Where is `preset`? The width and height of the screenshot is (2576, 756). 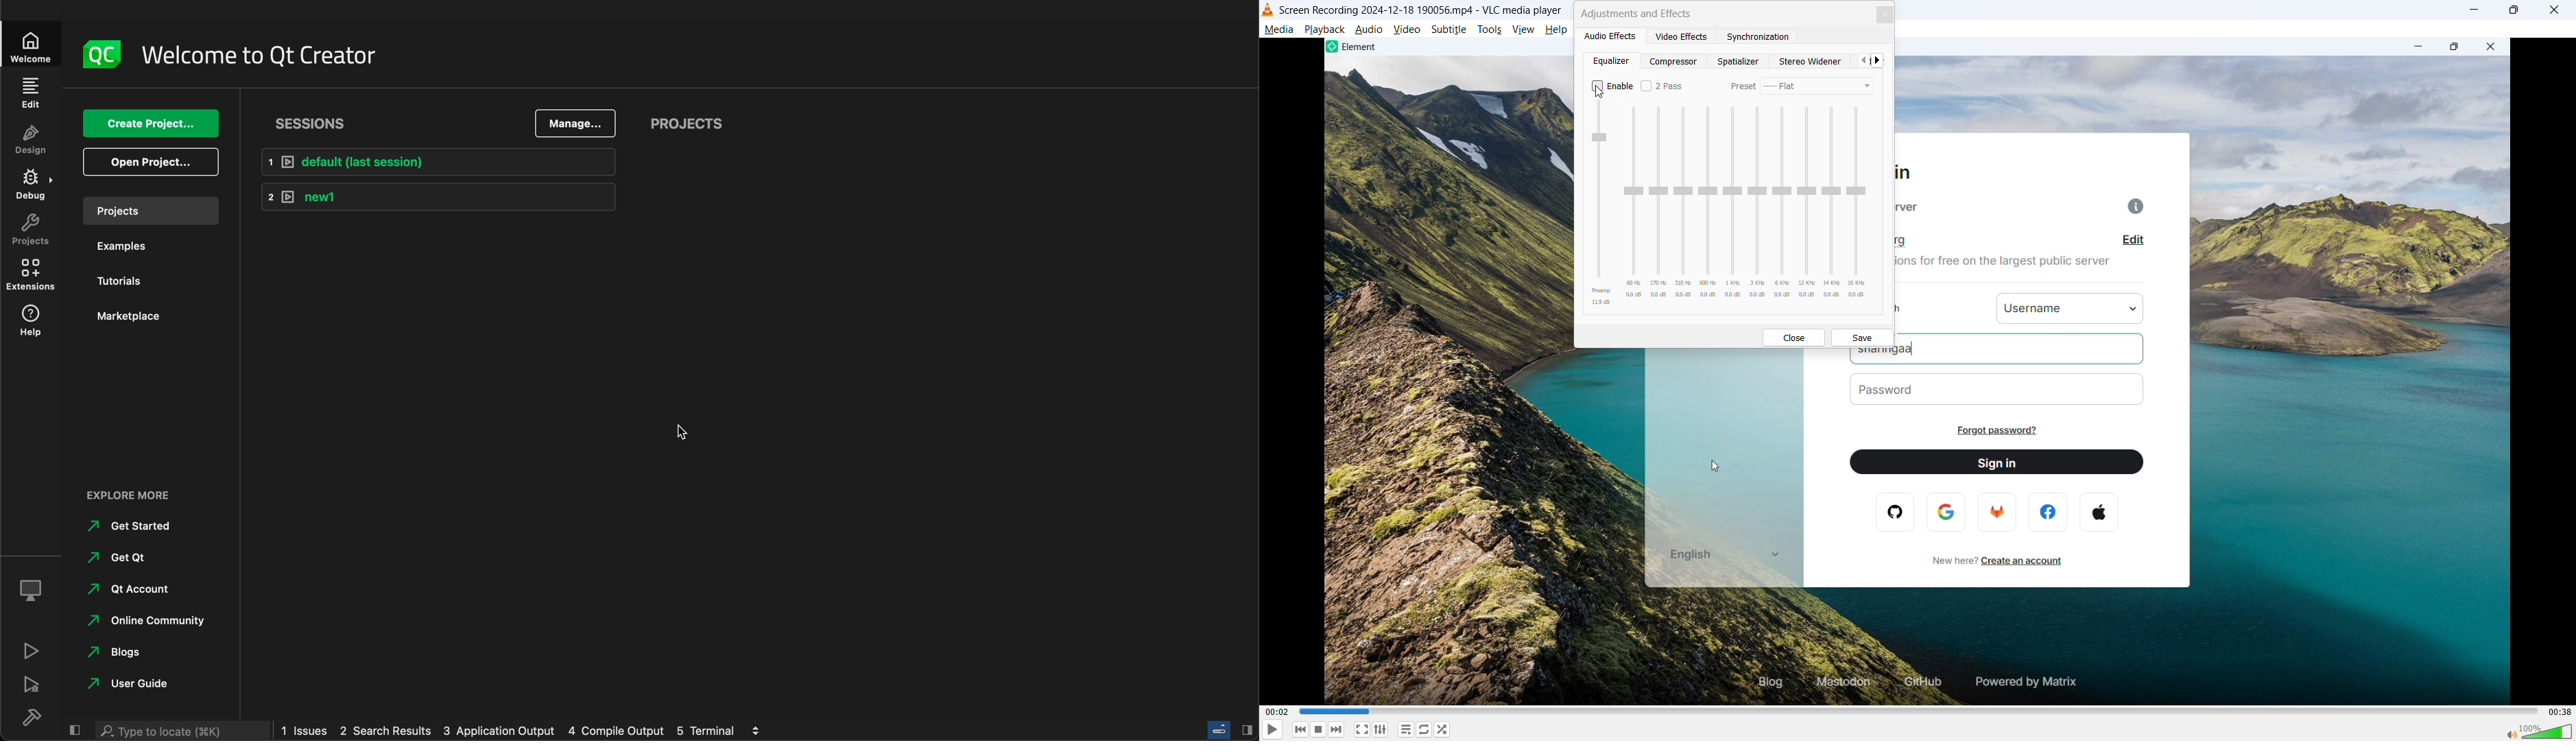 preset is located at coordinates (1743, 86).